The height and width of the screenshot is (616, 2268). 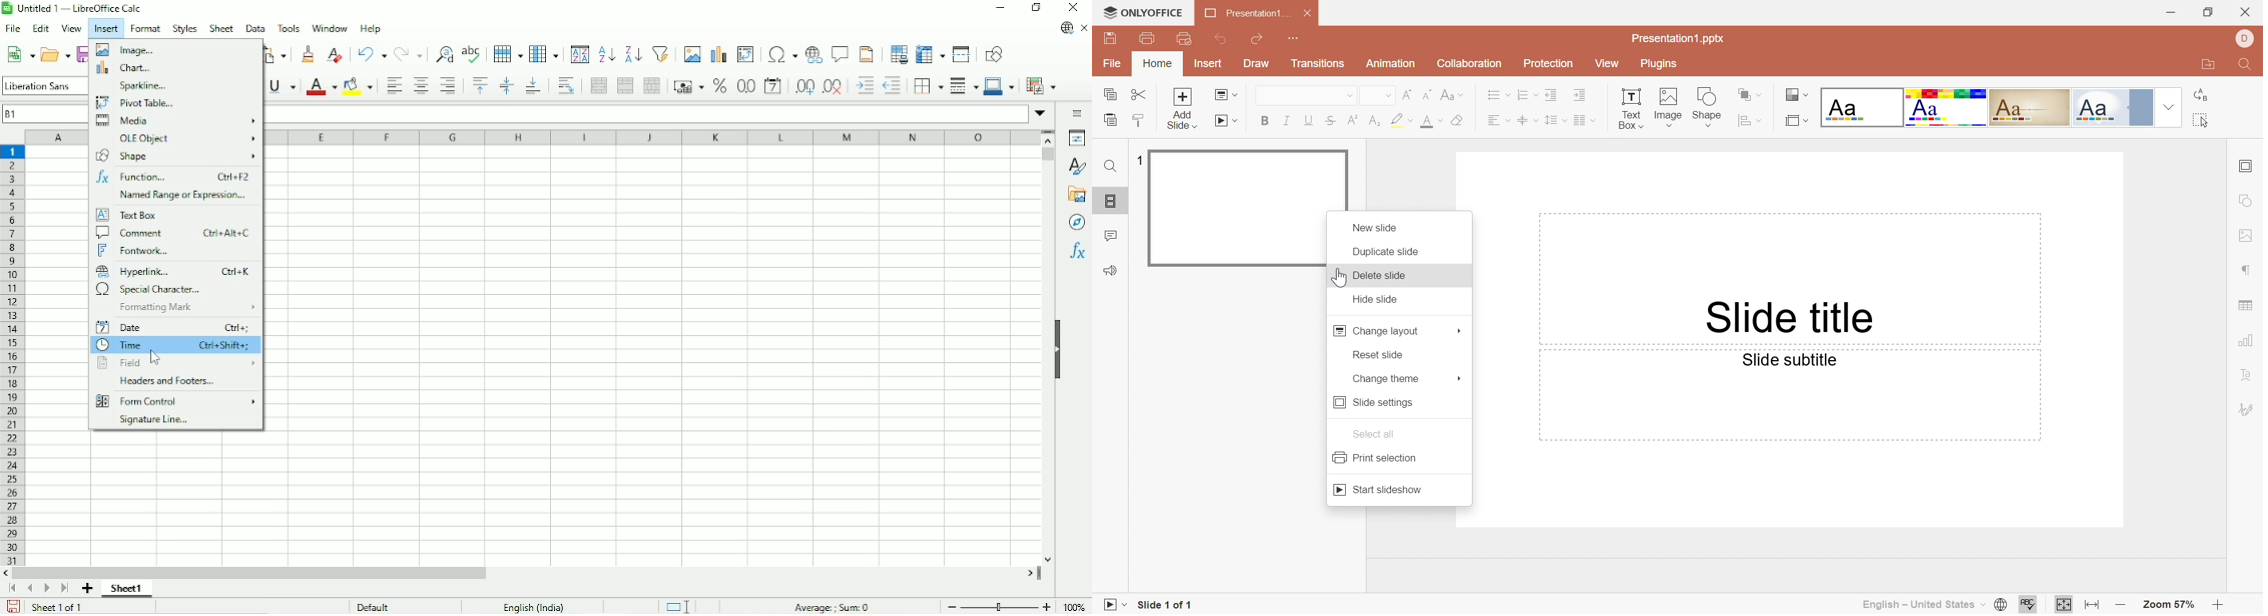 What do you see at coordinates (126, 50) in the screenshot?
I see `Image` at bounding box center [126, 50].